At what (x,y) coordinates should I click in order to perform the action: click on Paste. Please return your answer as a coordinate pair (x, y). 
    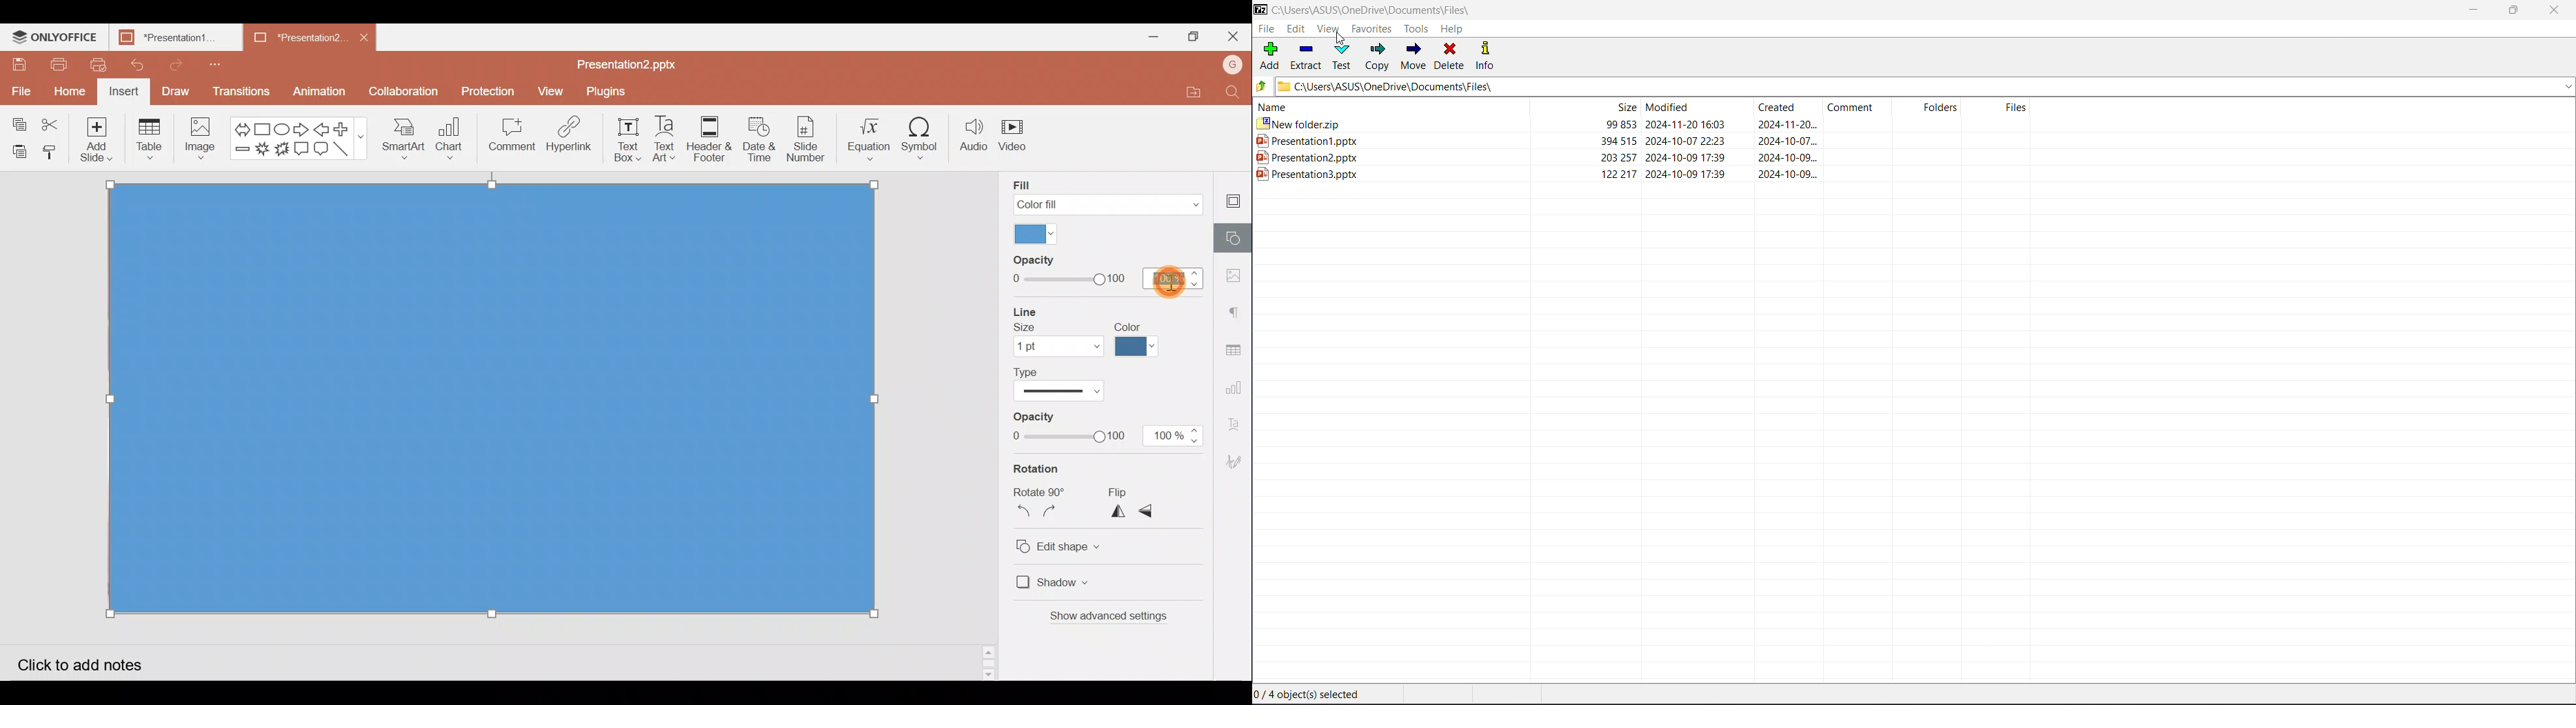
    Looking at the image, I should click on (18, 149).